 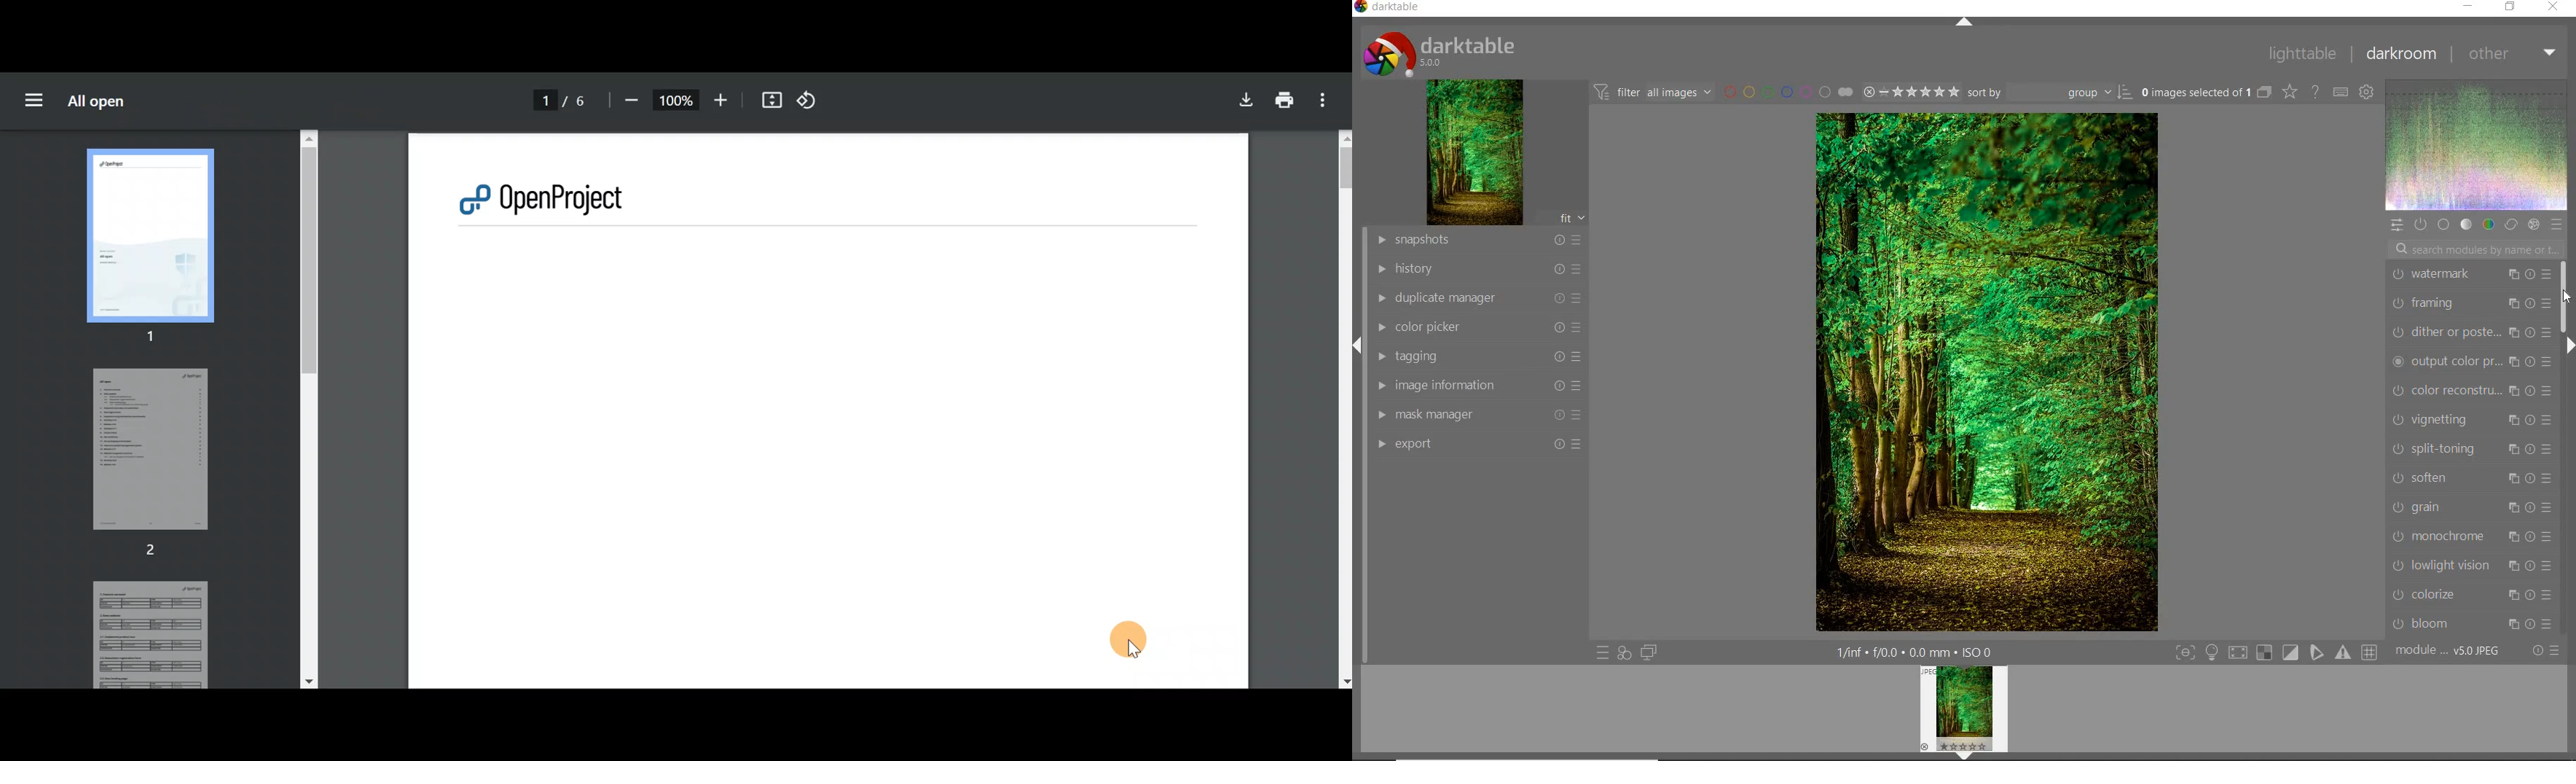 What do you see at coordinates (2443, 226) in the screenshot?
I see `BASE` at bounding box center [2443, 226].